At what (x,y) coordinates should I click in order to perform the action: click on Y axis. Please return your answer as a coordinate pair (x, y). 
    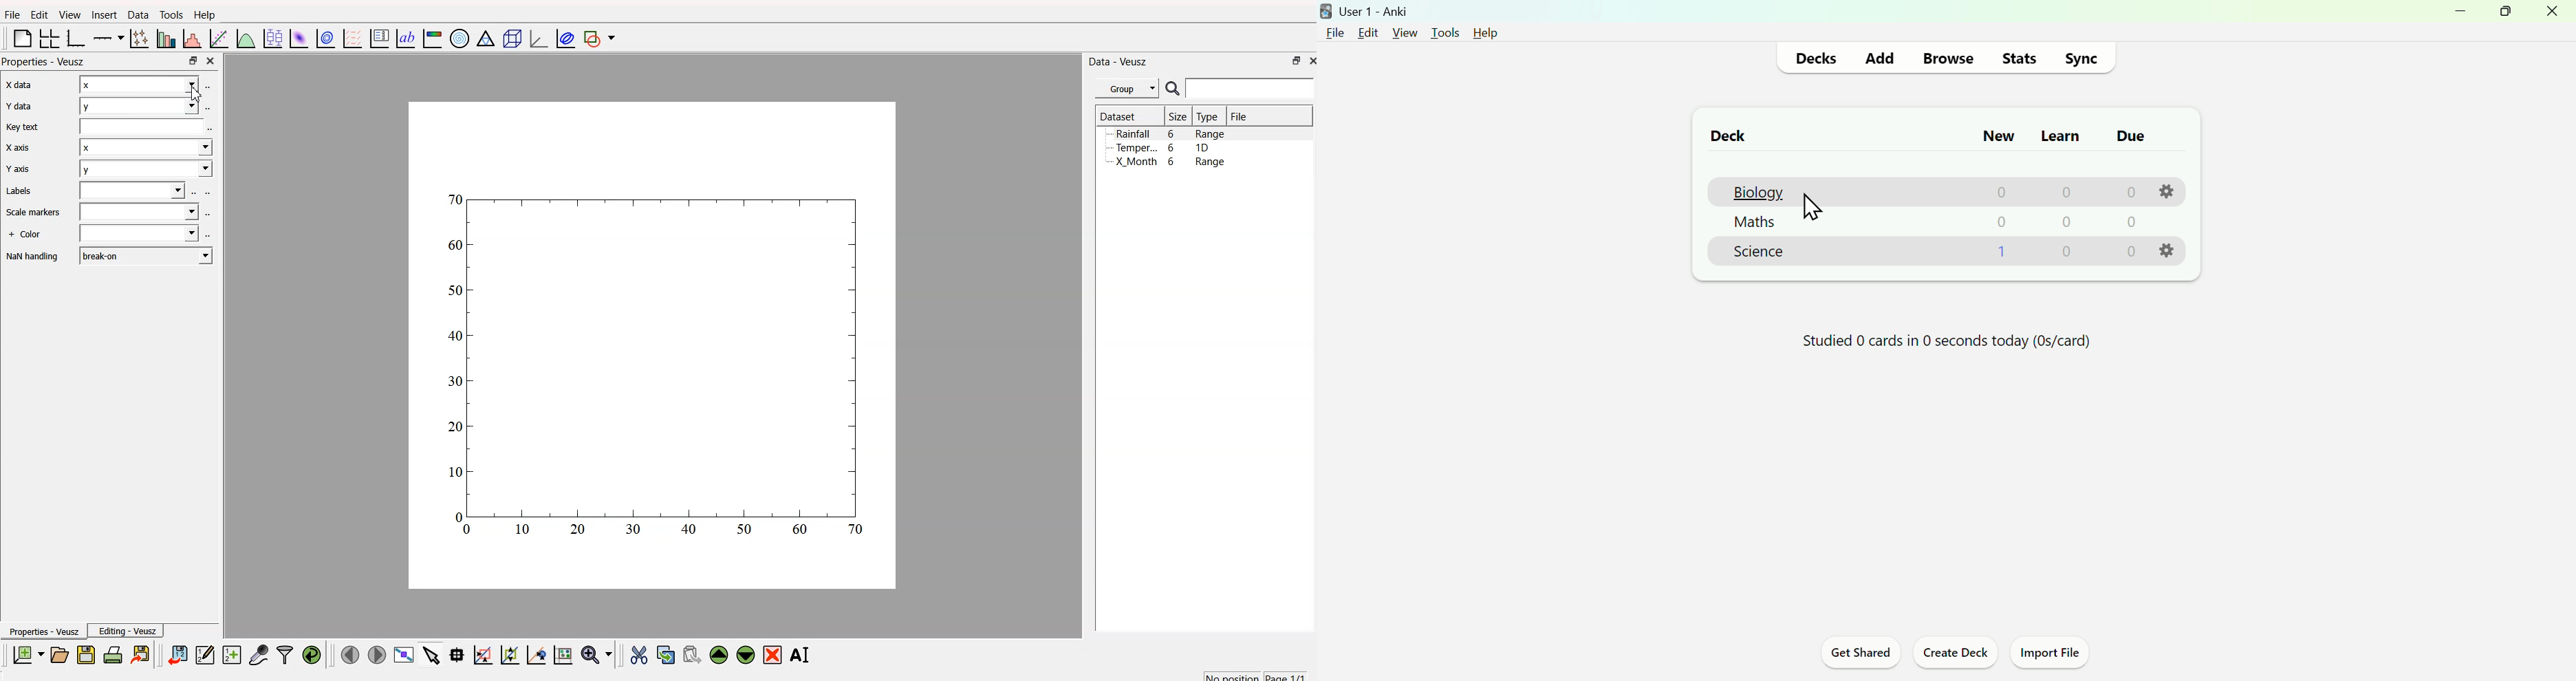
    Looking at the image, I should click on (17, 171).